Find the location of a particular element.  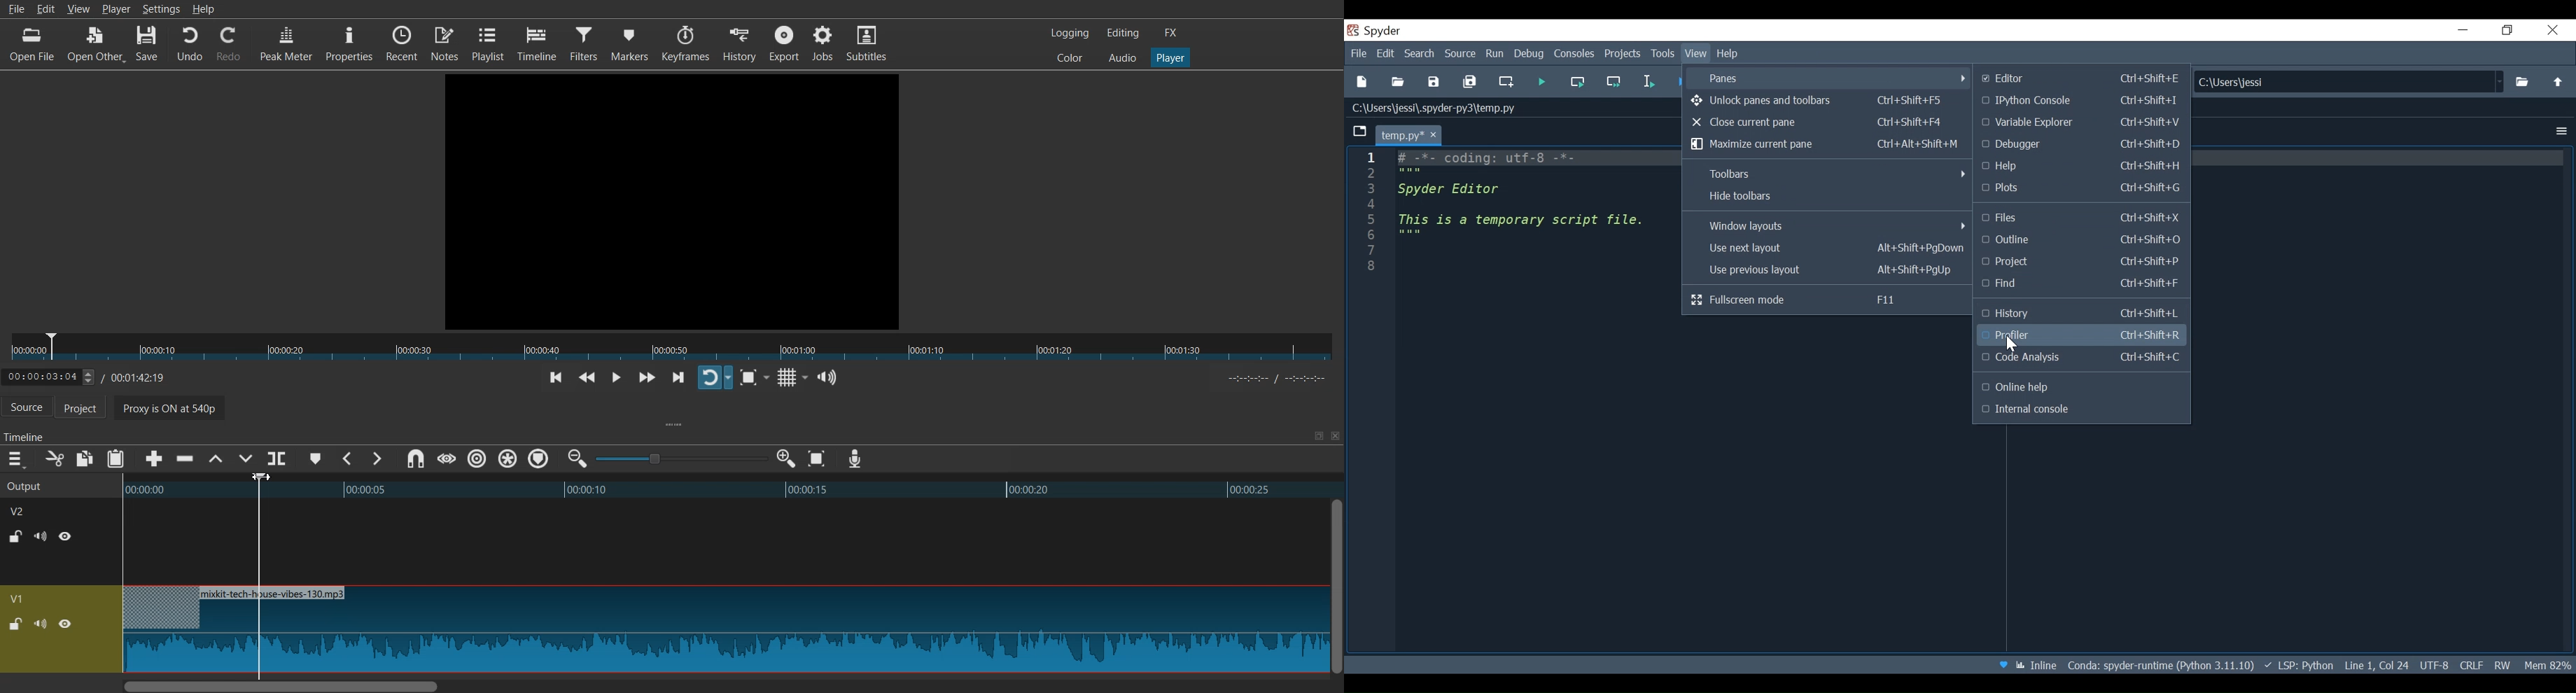

plots is located at coordinates (2082, 187).